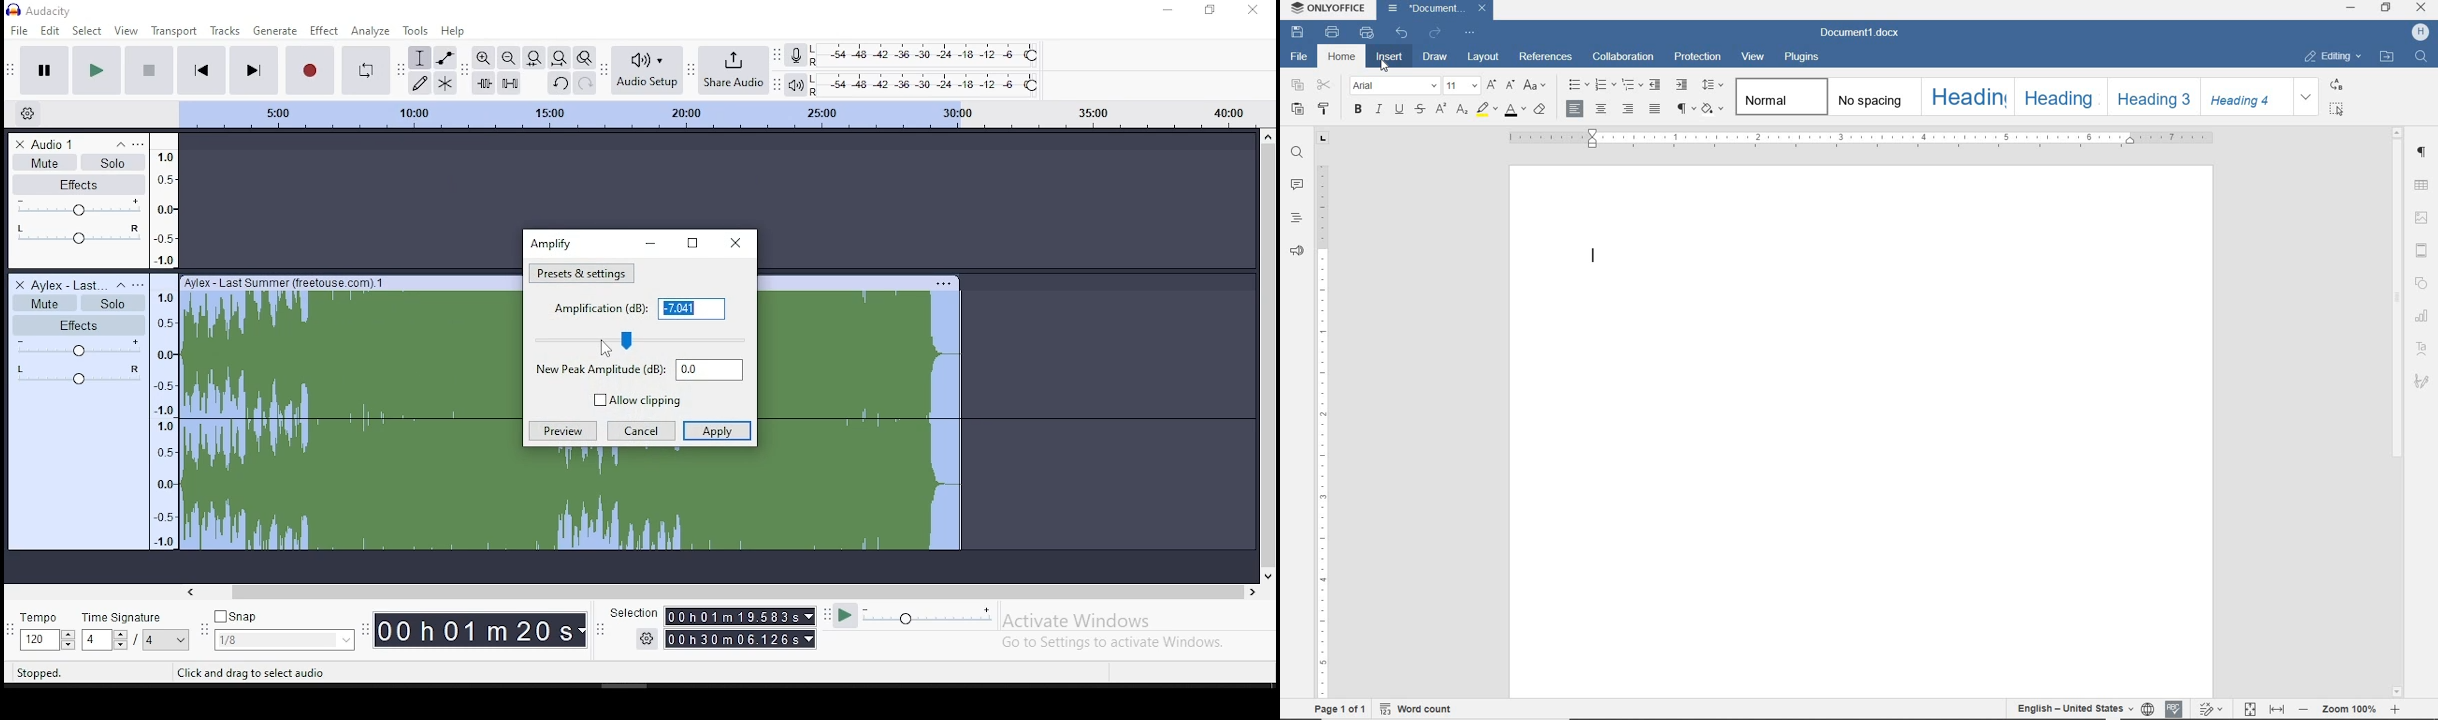 This screenshot has width=2464, height=728. Describe the element at coordinates (44, 11) in the screenshot. I see `icon` at that location.